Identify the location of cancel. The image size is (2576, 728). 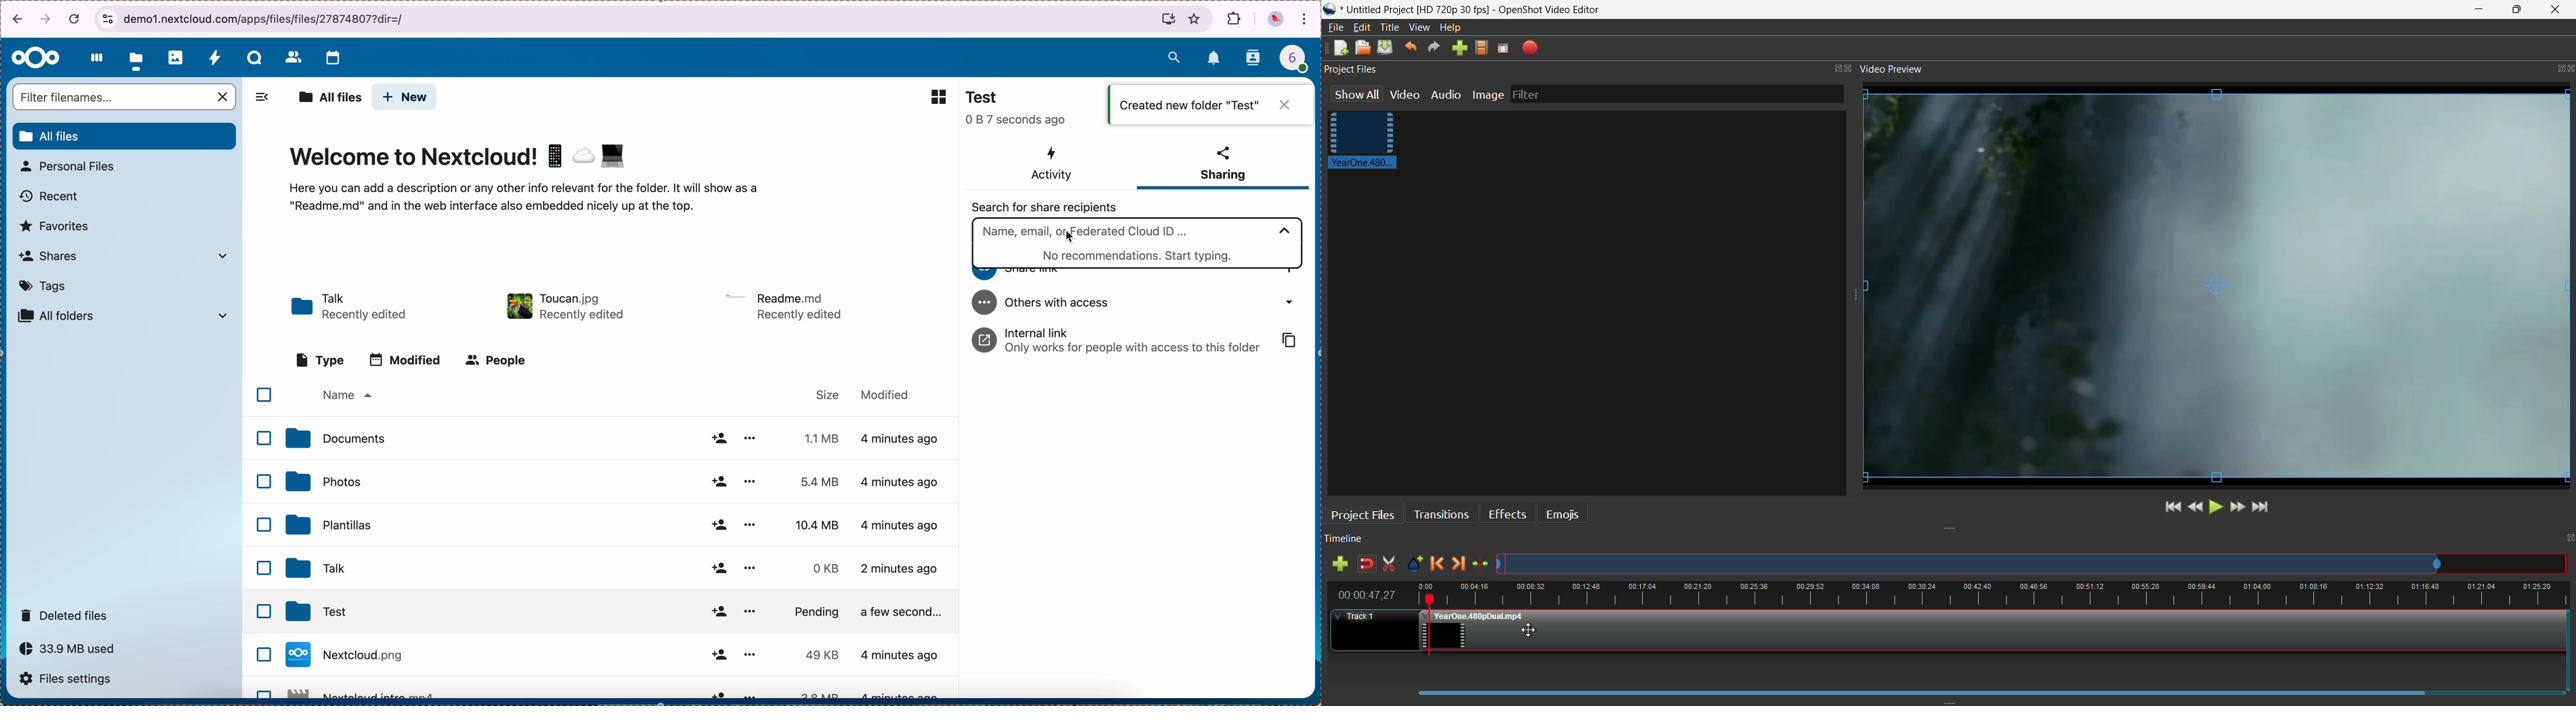
(76, 18).